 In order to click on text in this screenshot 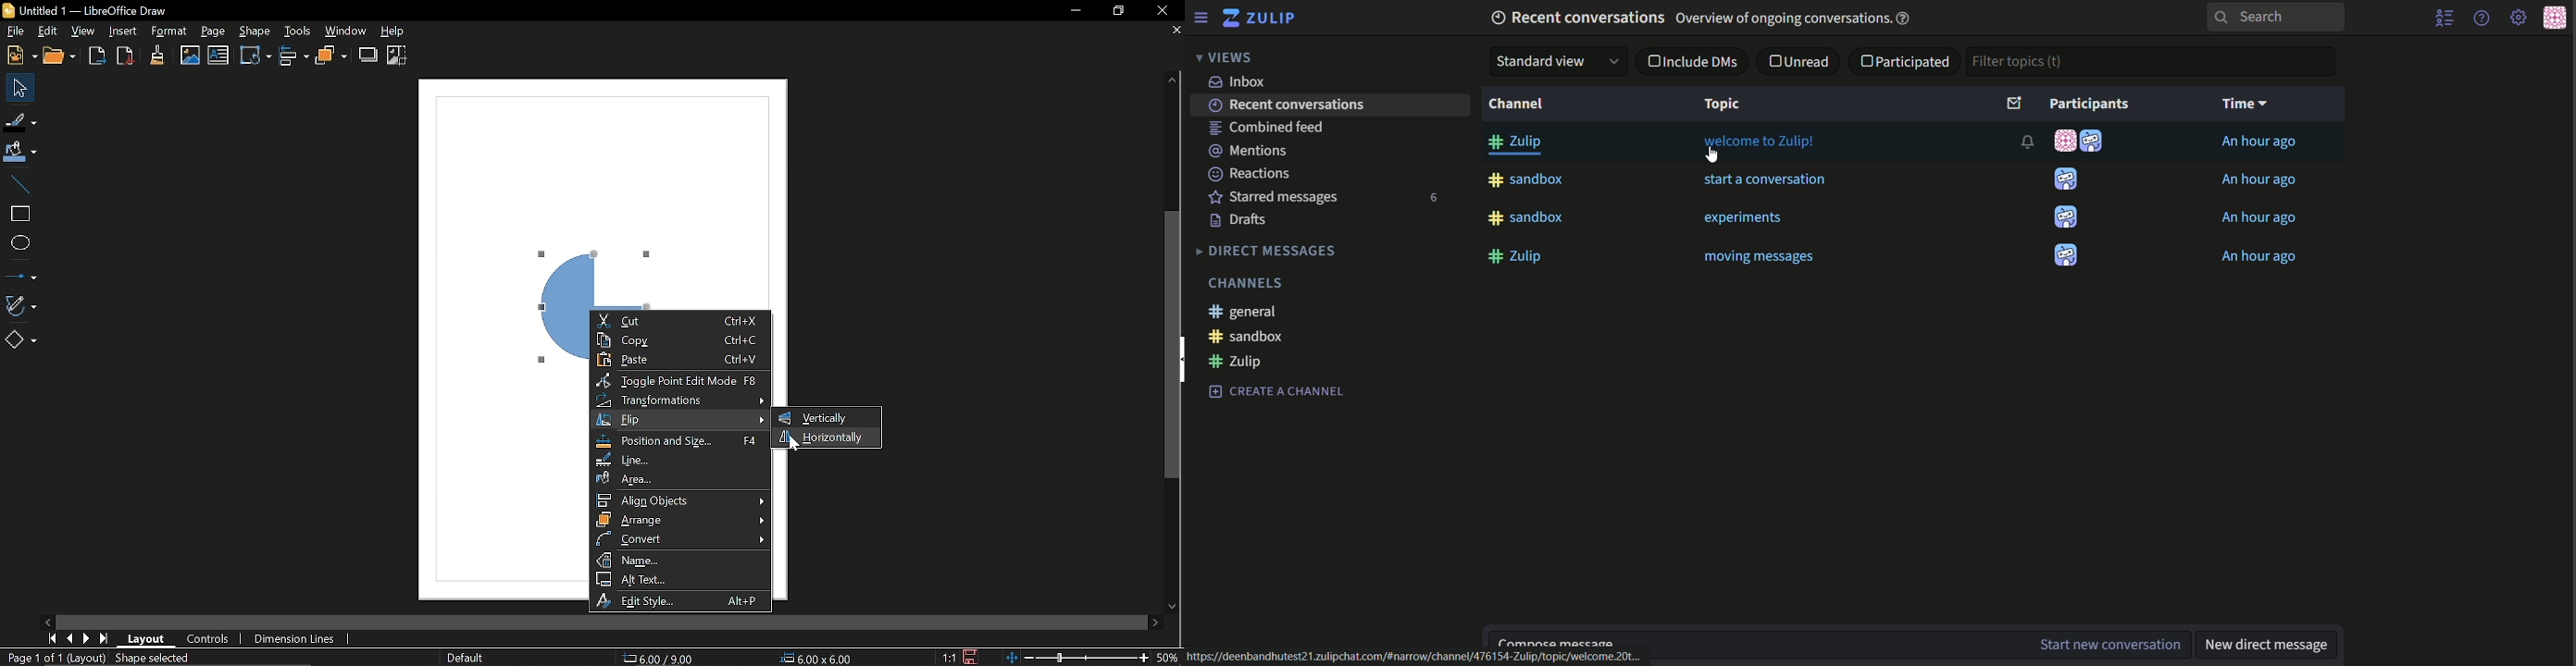, I will do `click(1240, 83)`.